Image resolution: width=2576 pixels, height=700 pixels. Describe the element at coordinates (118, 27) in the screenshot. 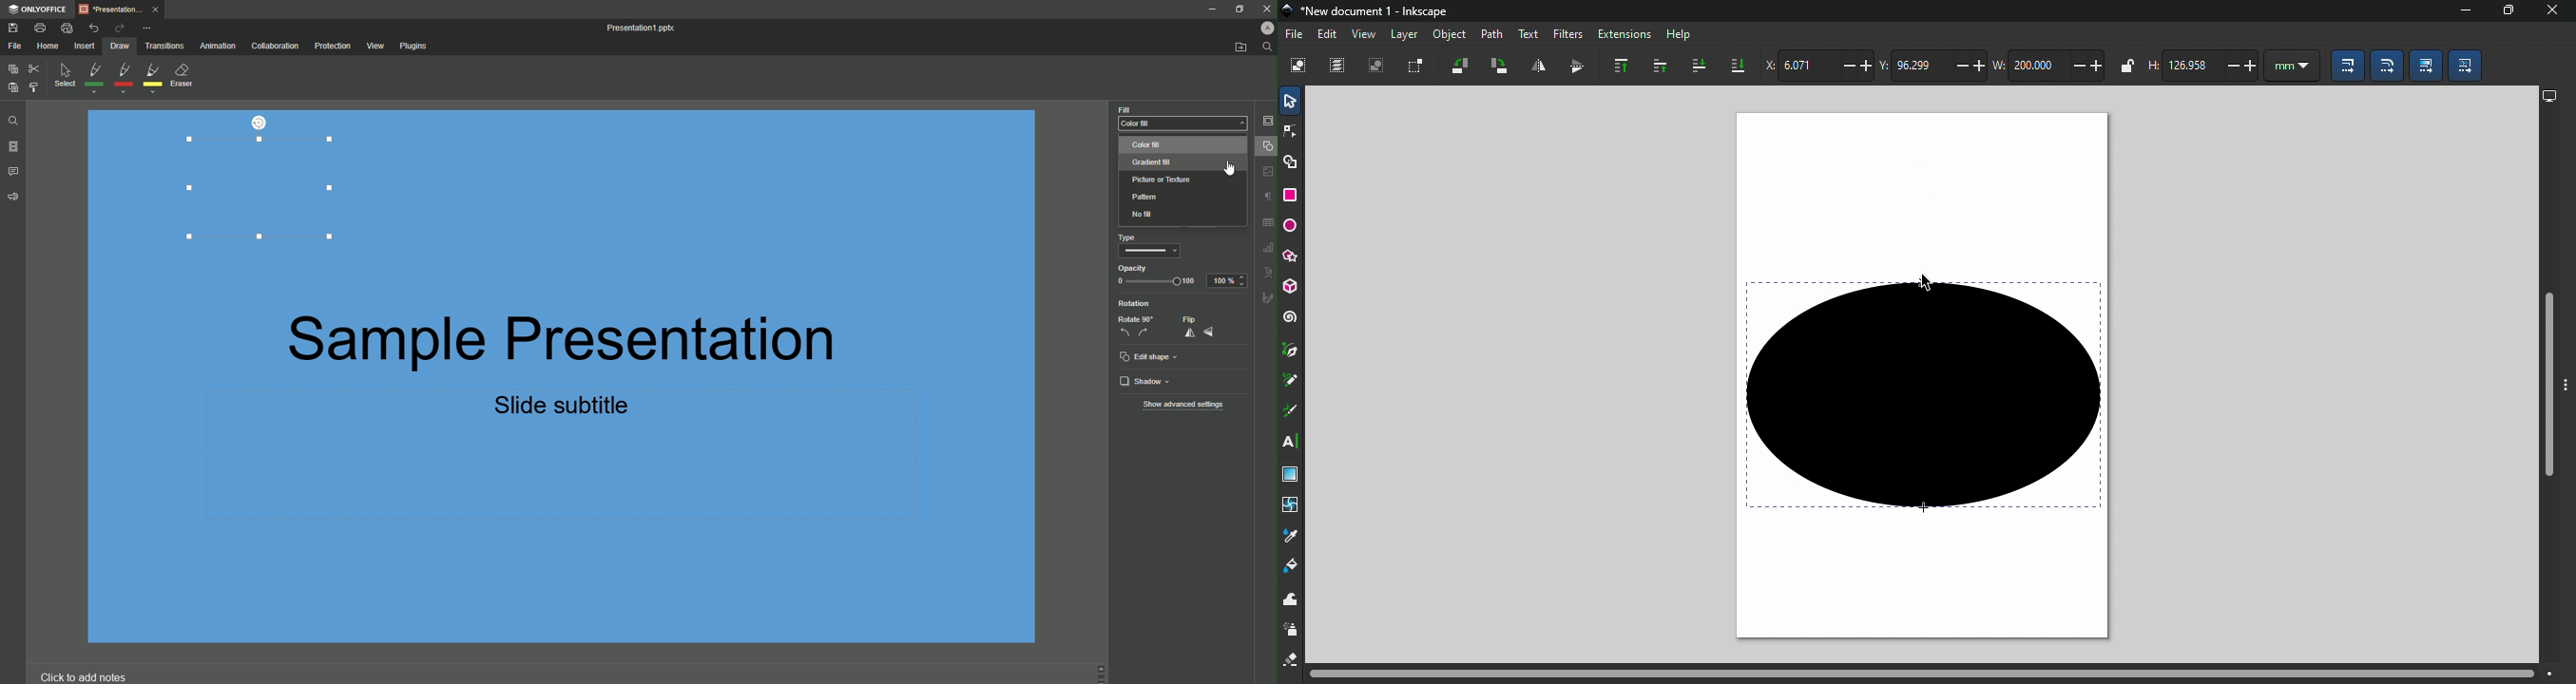

I see `Redo` at that location.